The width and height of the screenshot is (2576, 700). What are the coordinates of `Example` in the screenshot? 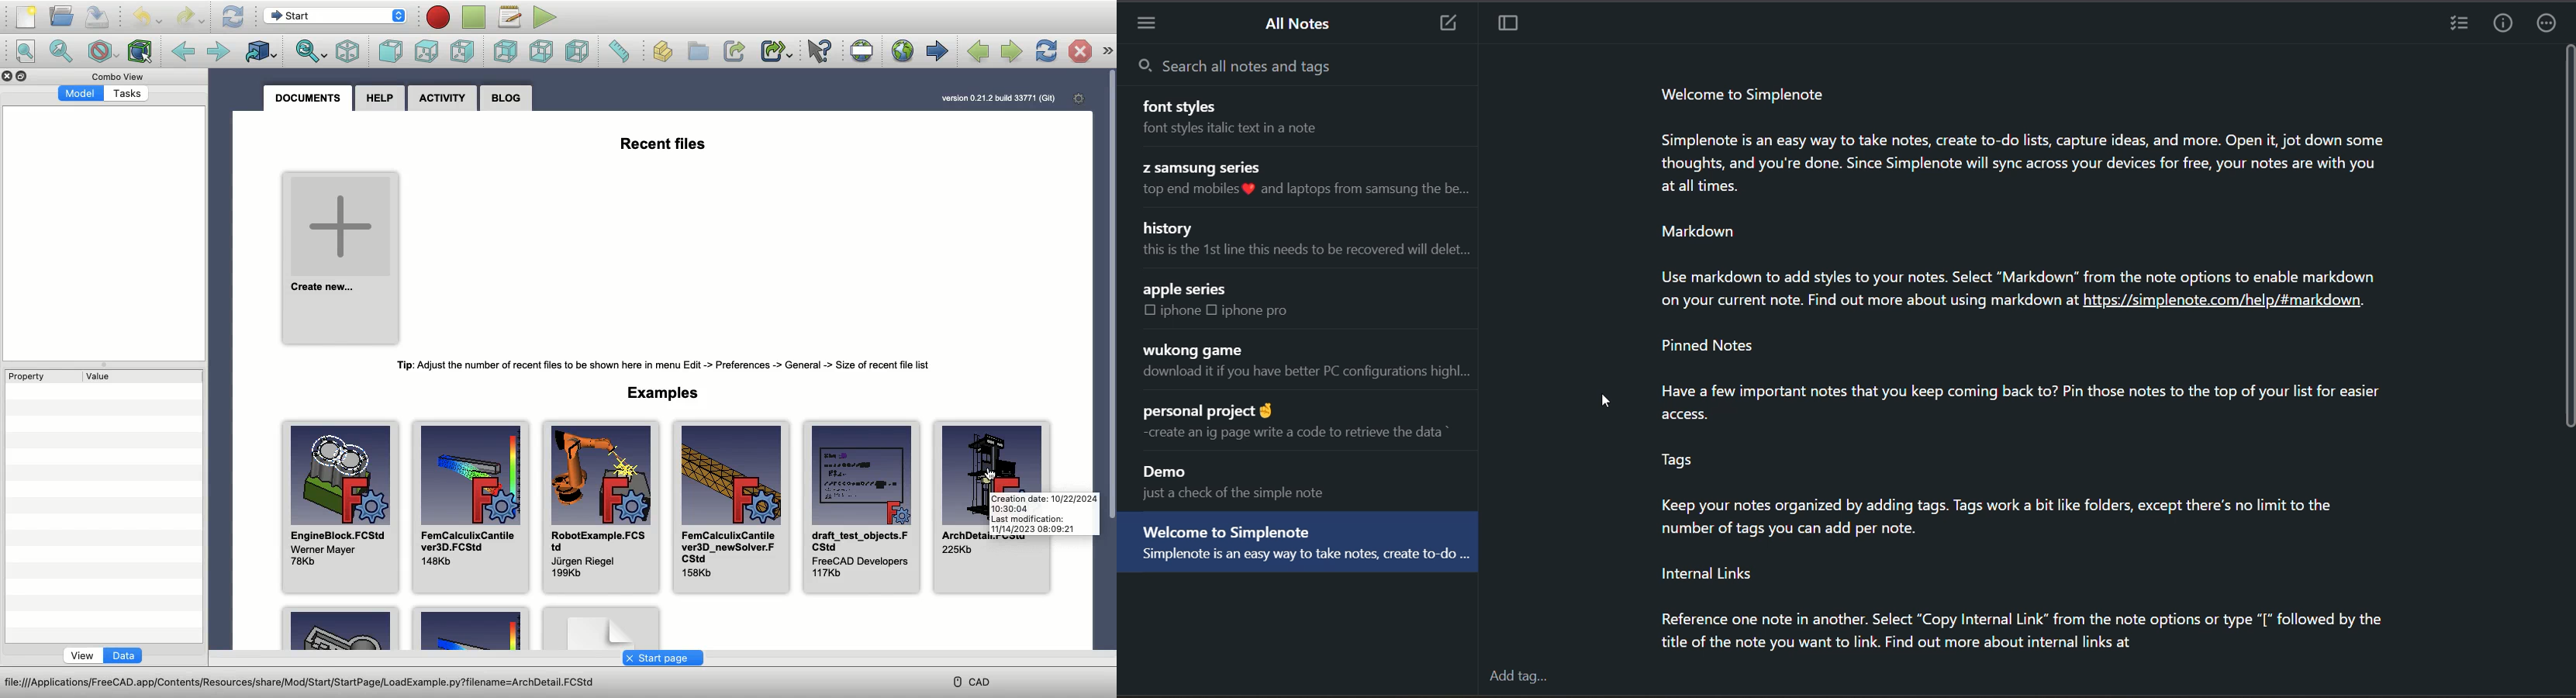 It's located at (469, 628).